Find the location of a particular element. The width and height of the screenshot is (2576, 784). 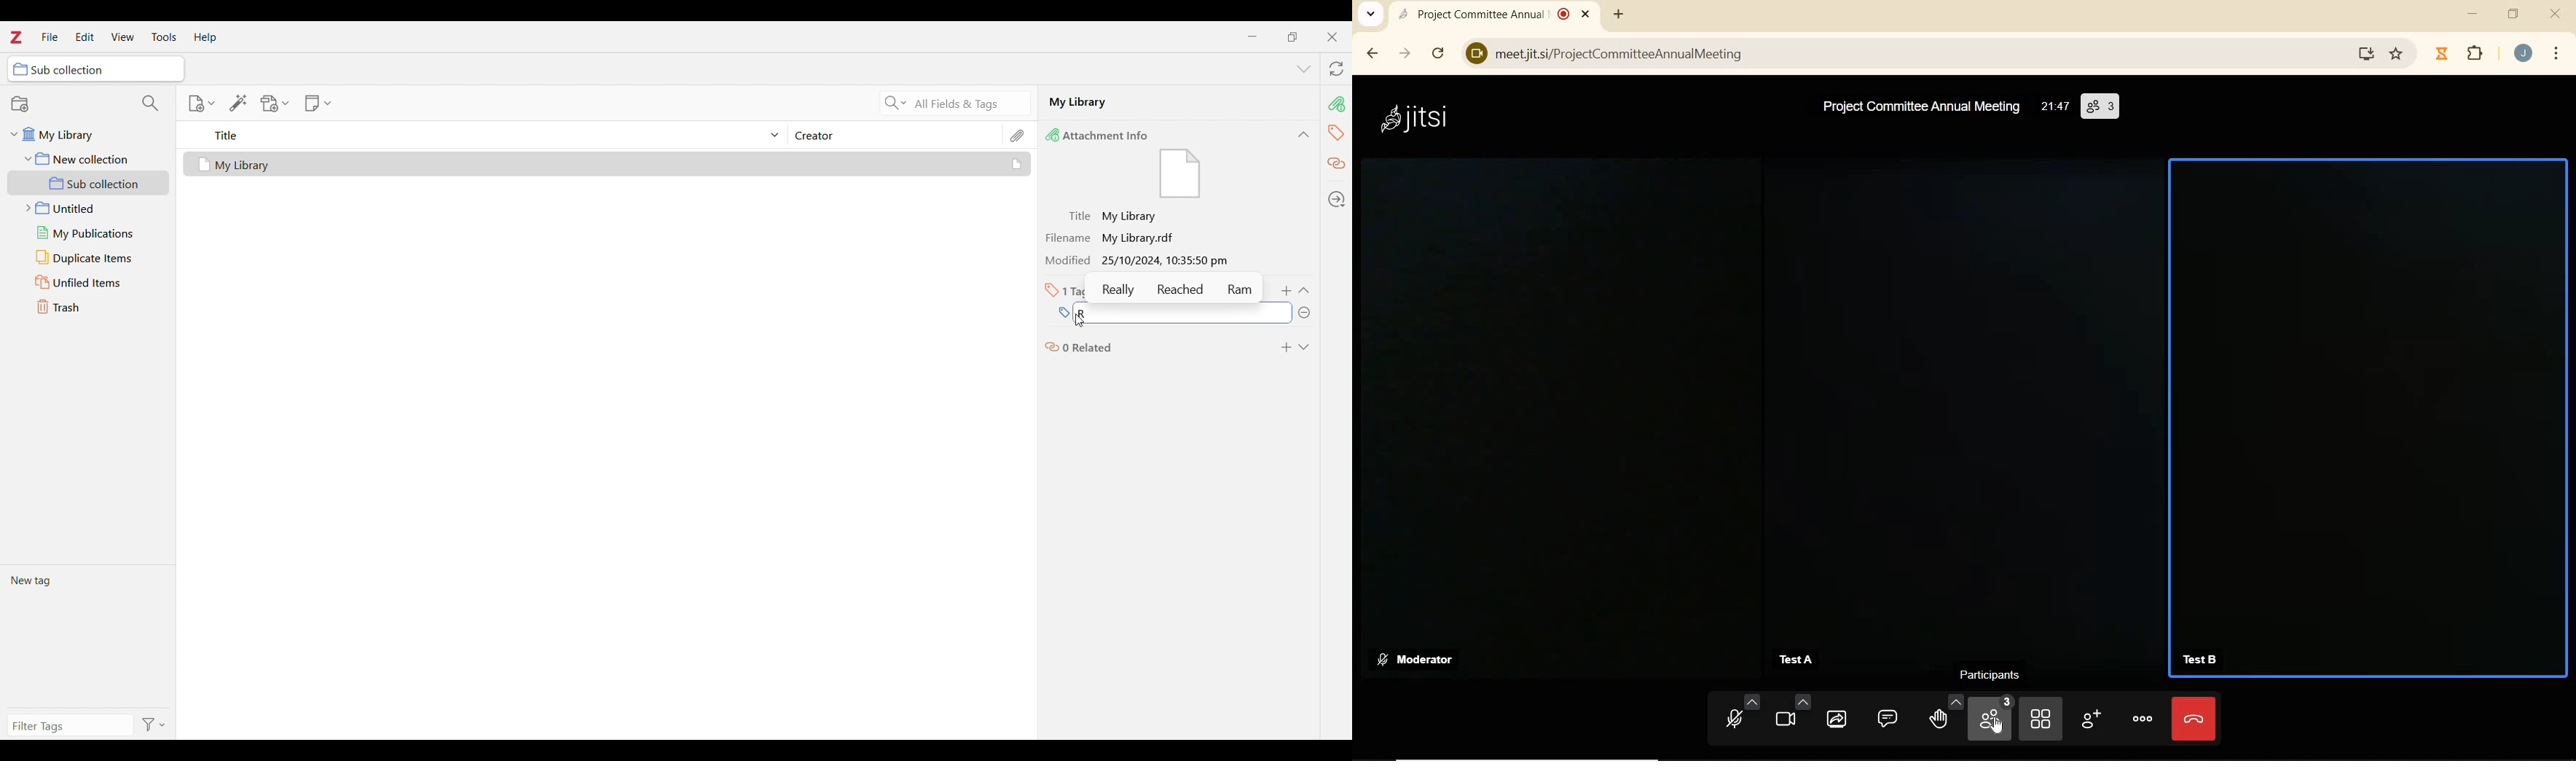

Filter options is located at coordinates (154, 726).